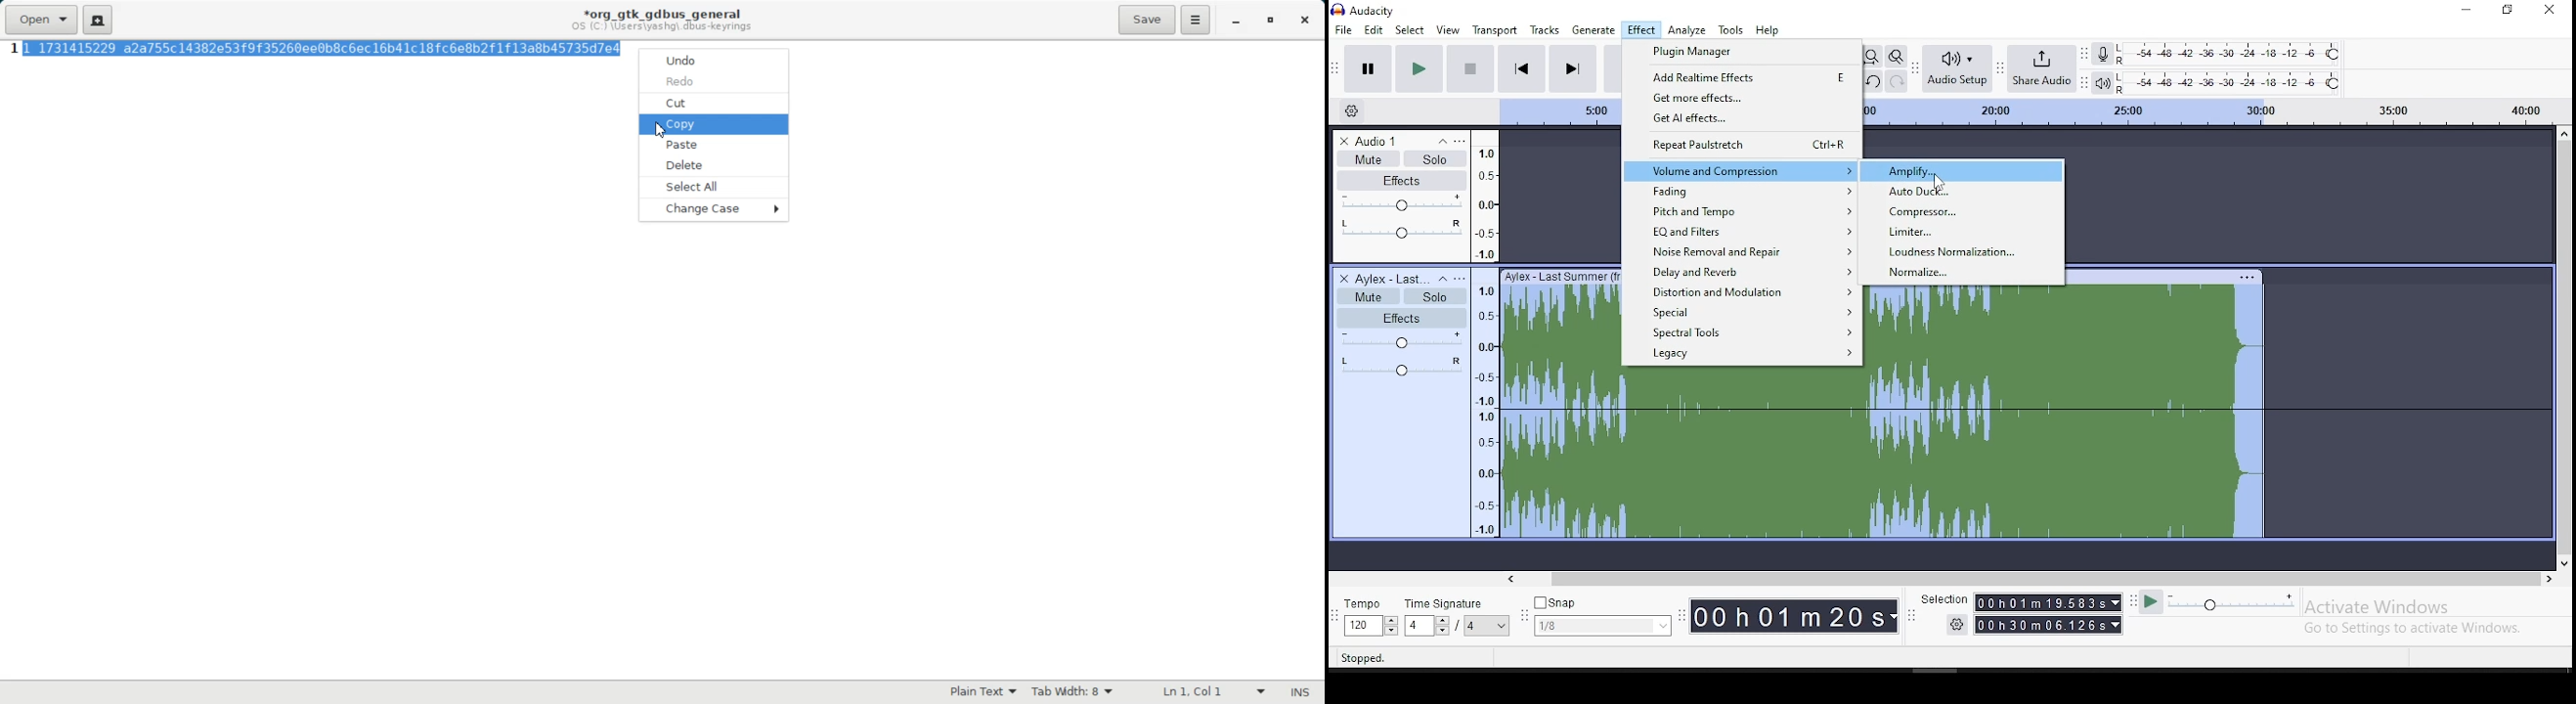 The width and height of the screenshot is (2576, 728). Describe the element at coordinates (1371, 619) in the screenshot. I see `tempo` at that location.